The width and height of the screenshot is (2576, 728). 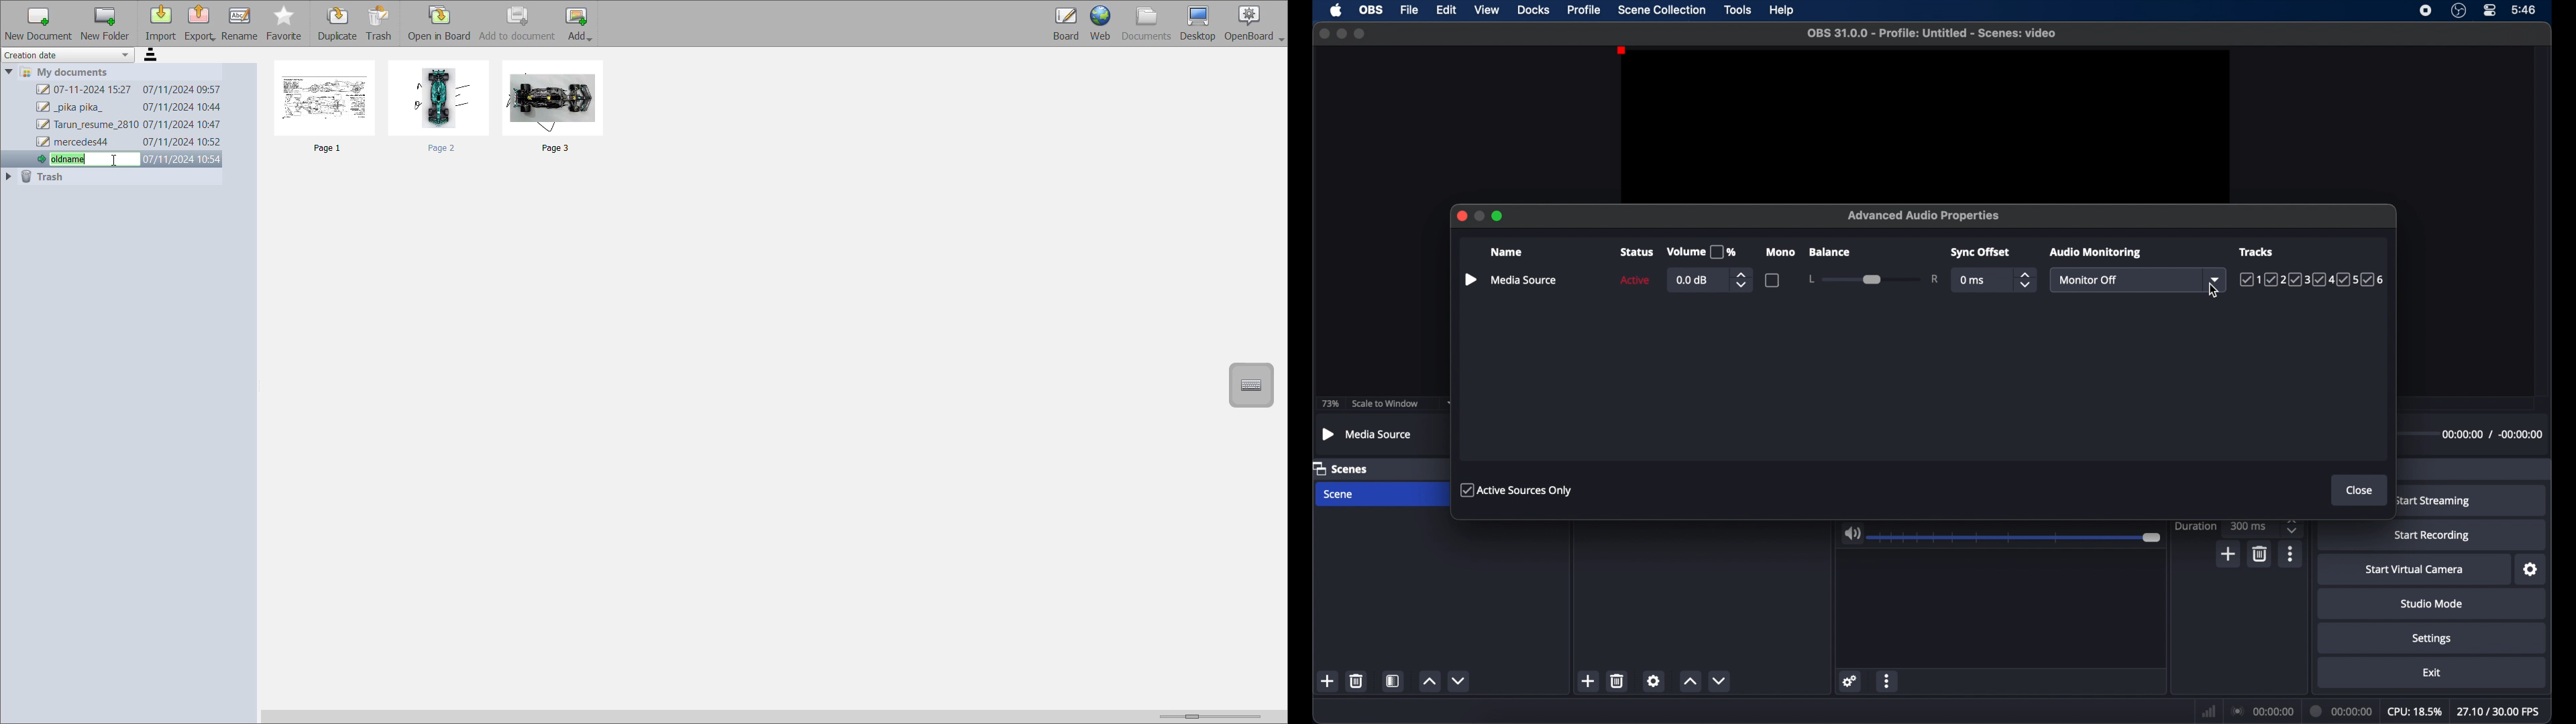 I want to click on media source, so click(x=1525, y=280).